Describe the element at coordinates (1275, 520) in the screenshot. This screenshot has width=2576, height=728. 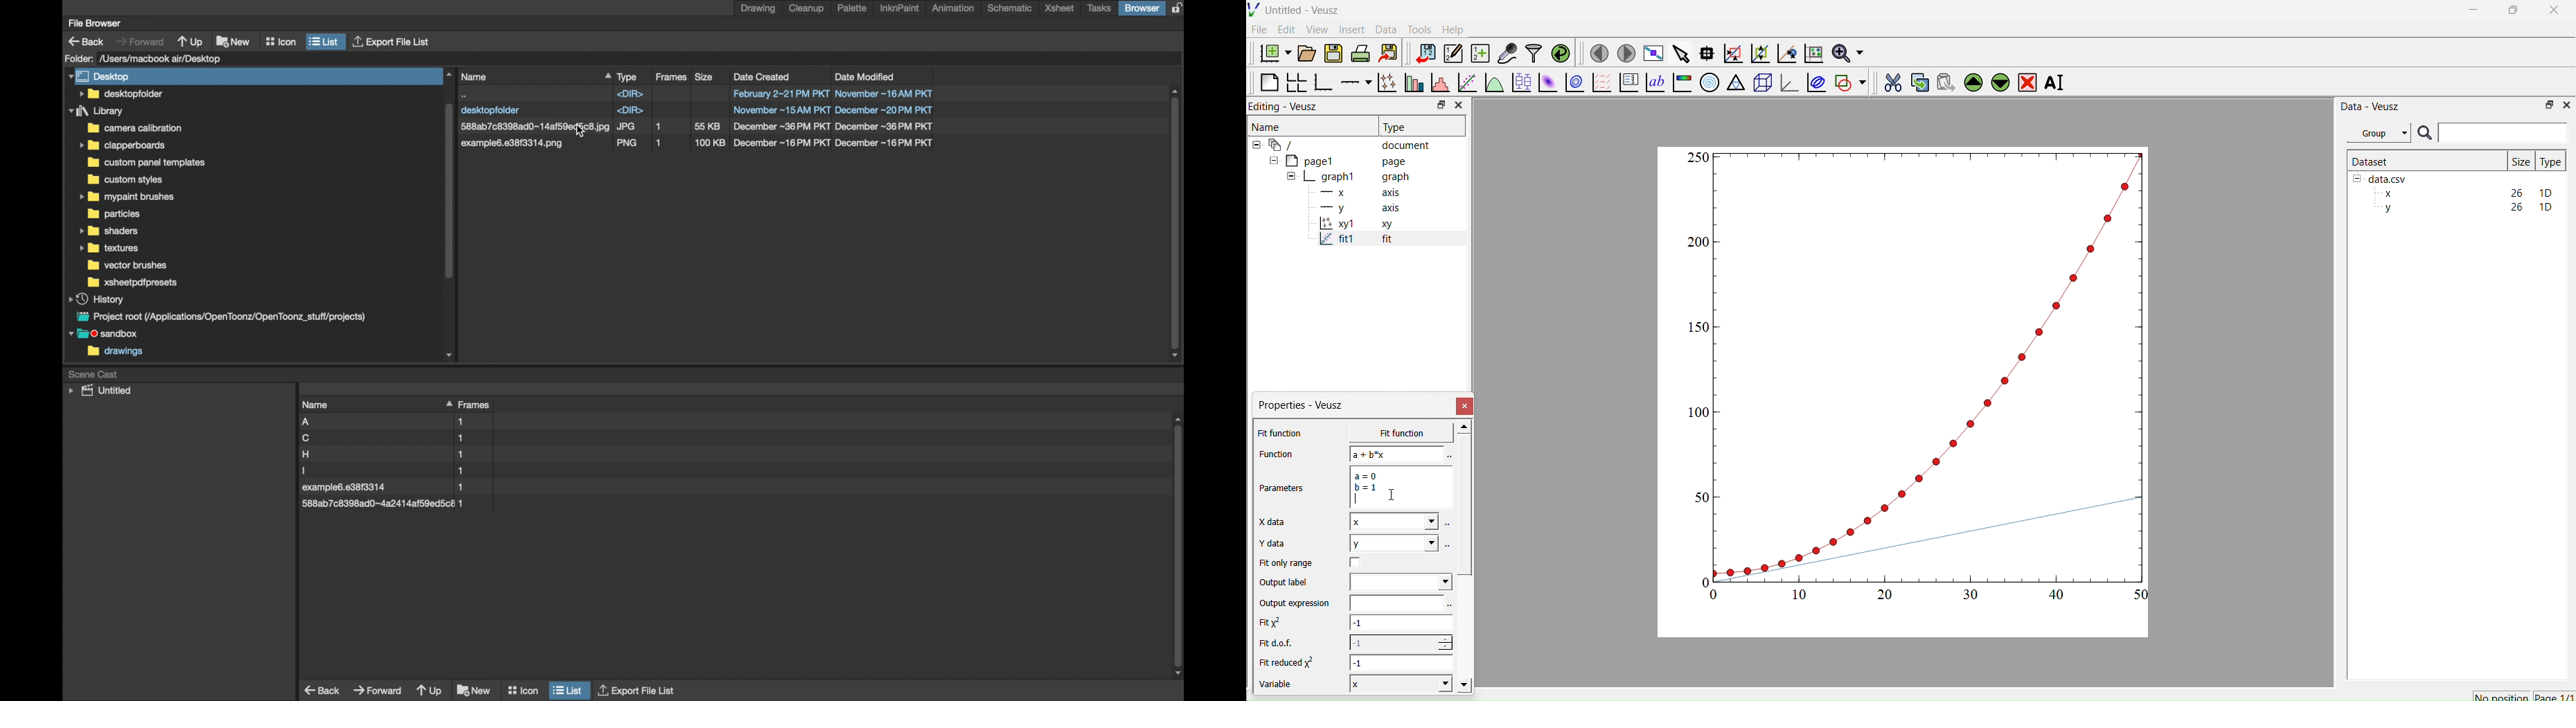
I see `X data` at that location.